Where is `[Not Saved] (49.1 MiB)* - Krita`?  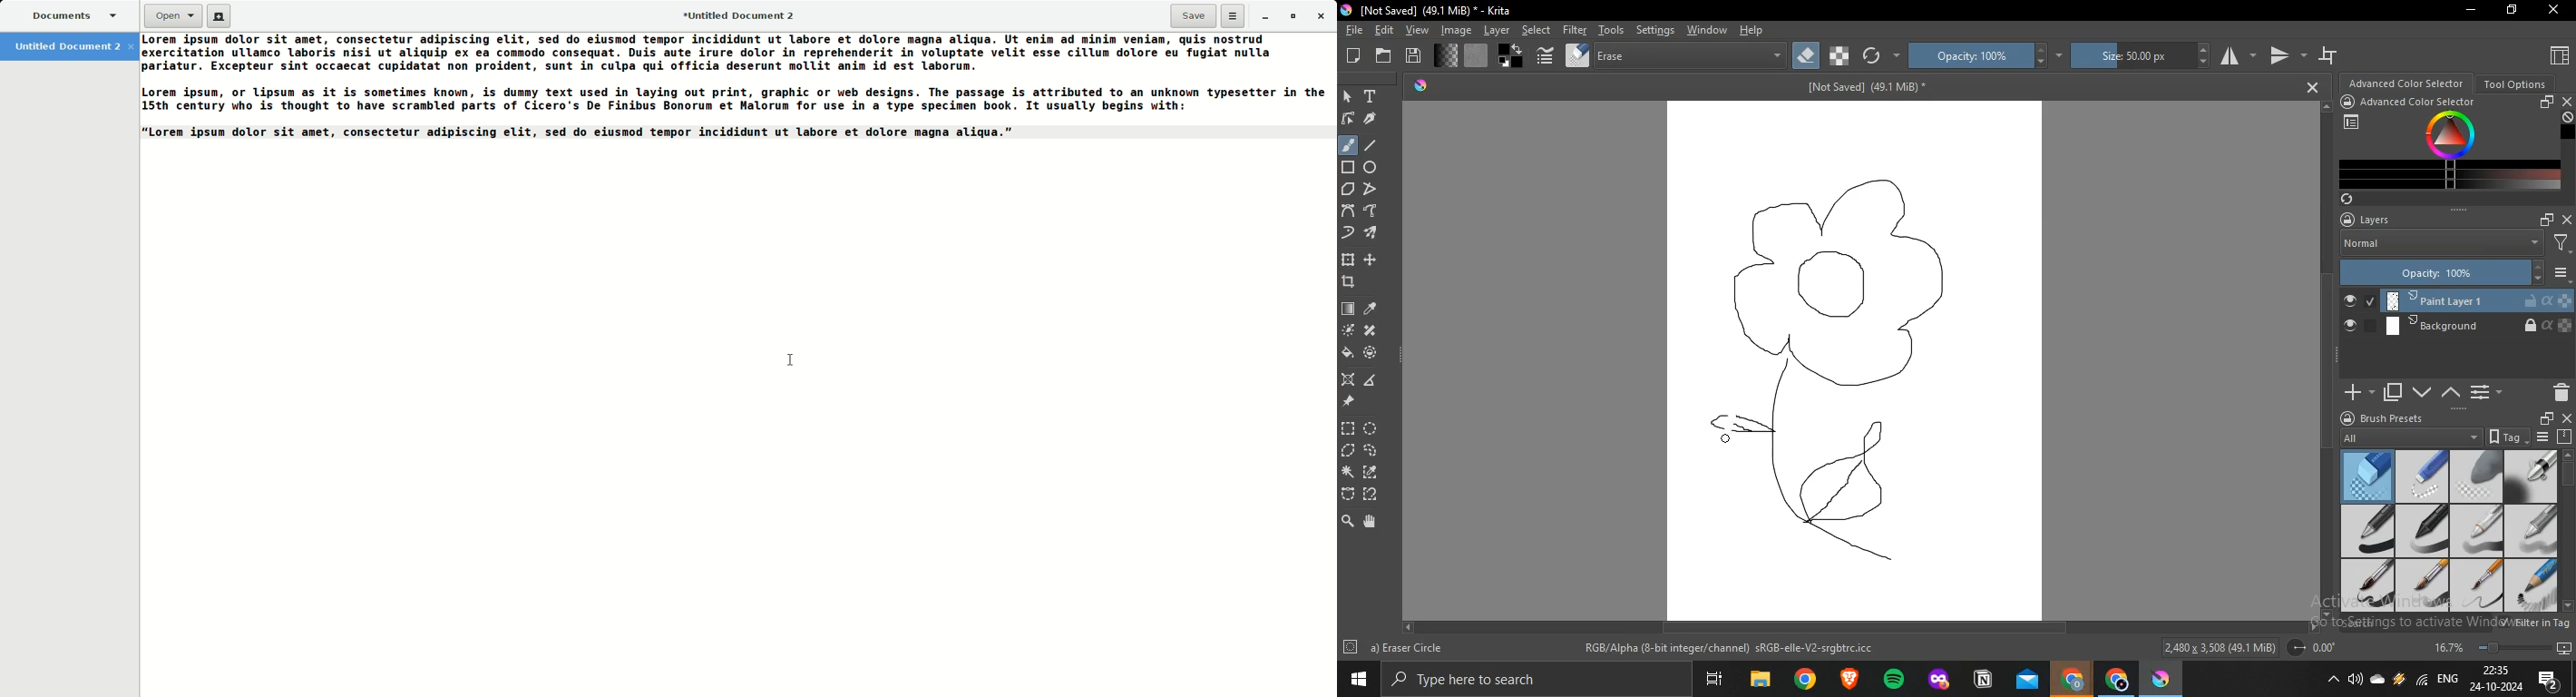 [Not Saved] (49.1 MiB)* - Krita is located at coordinates (1441, 12).